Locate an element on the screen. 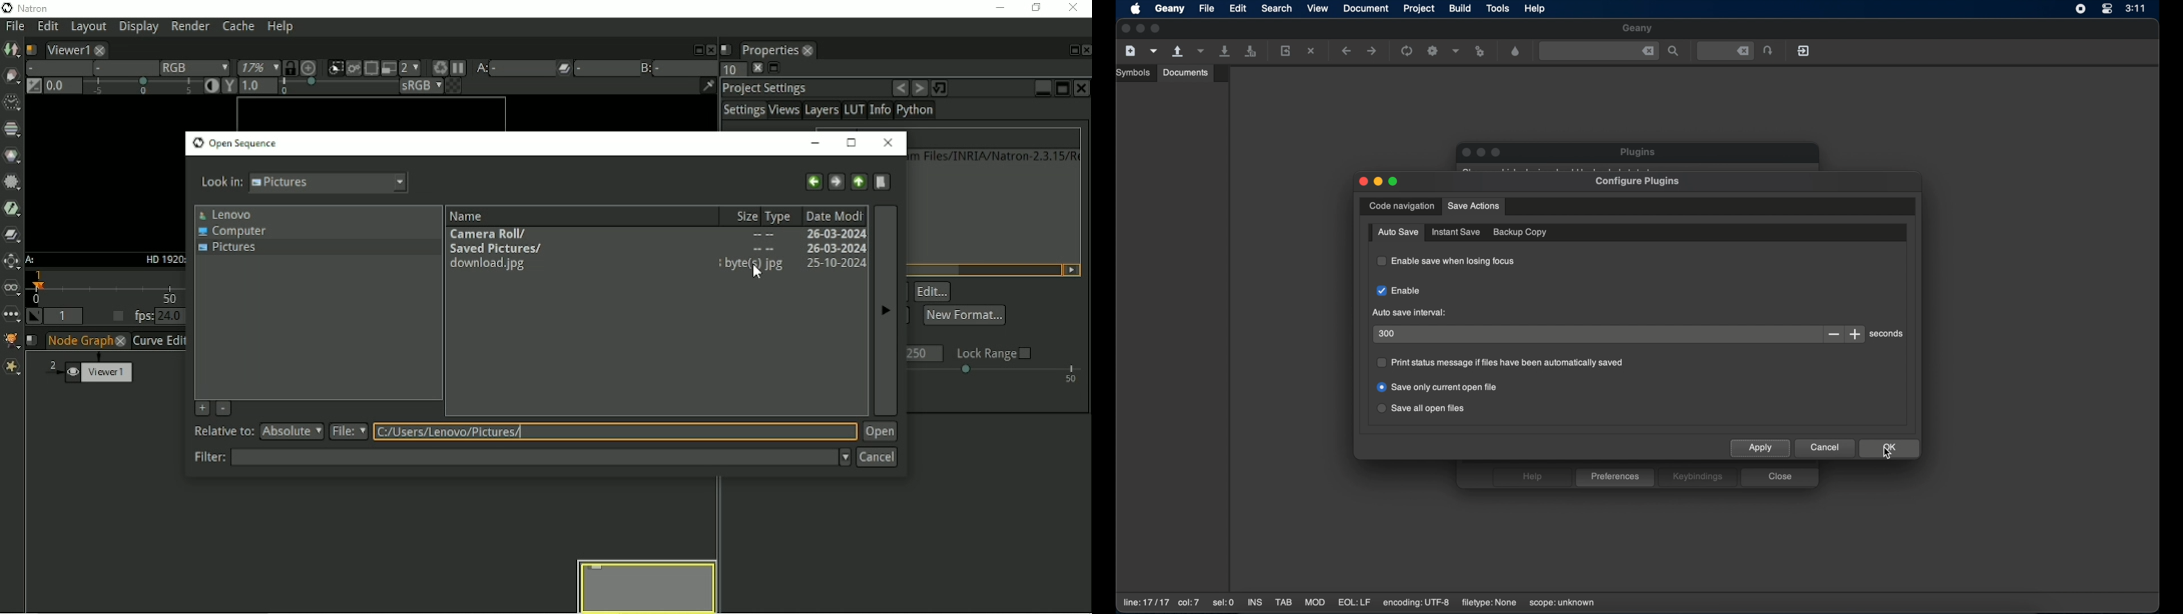  documents is located at coordinates (1186, 72).